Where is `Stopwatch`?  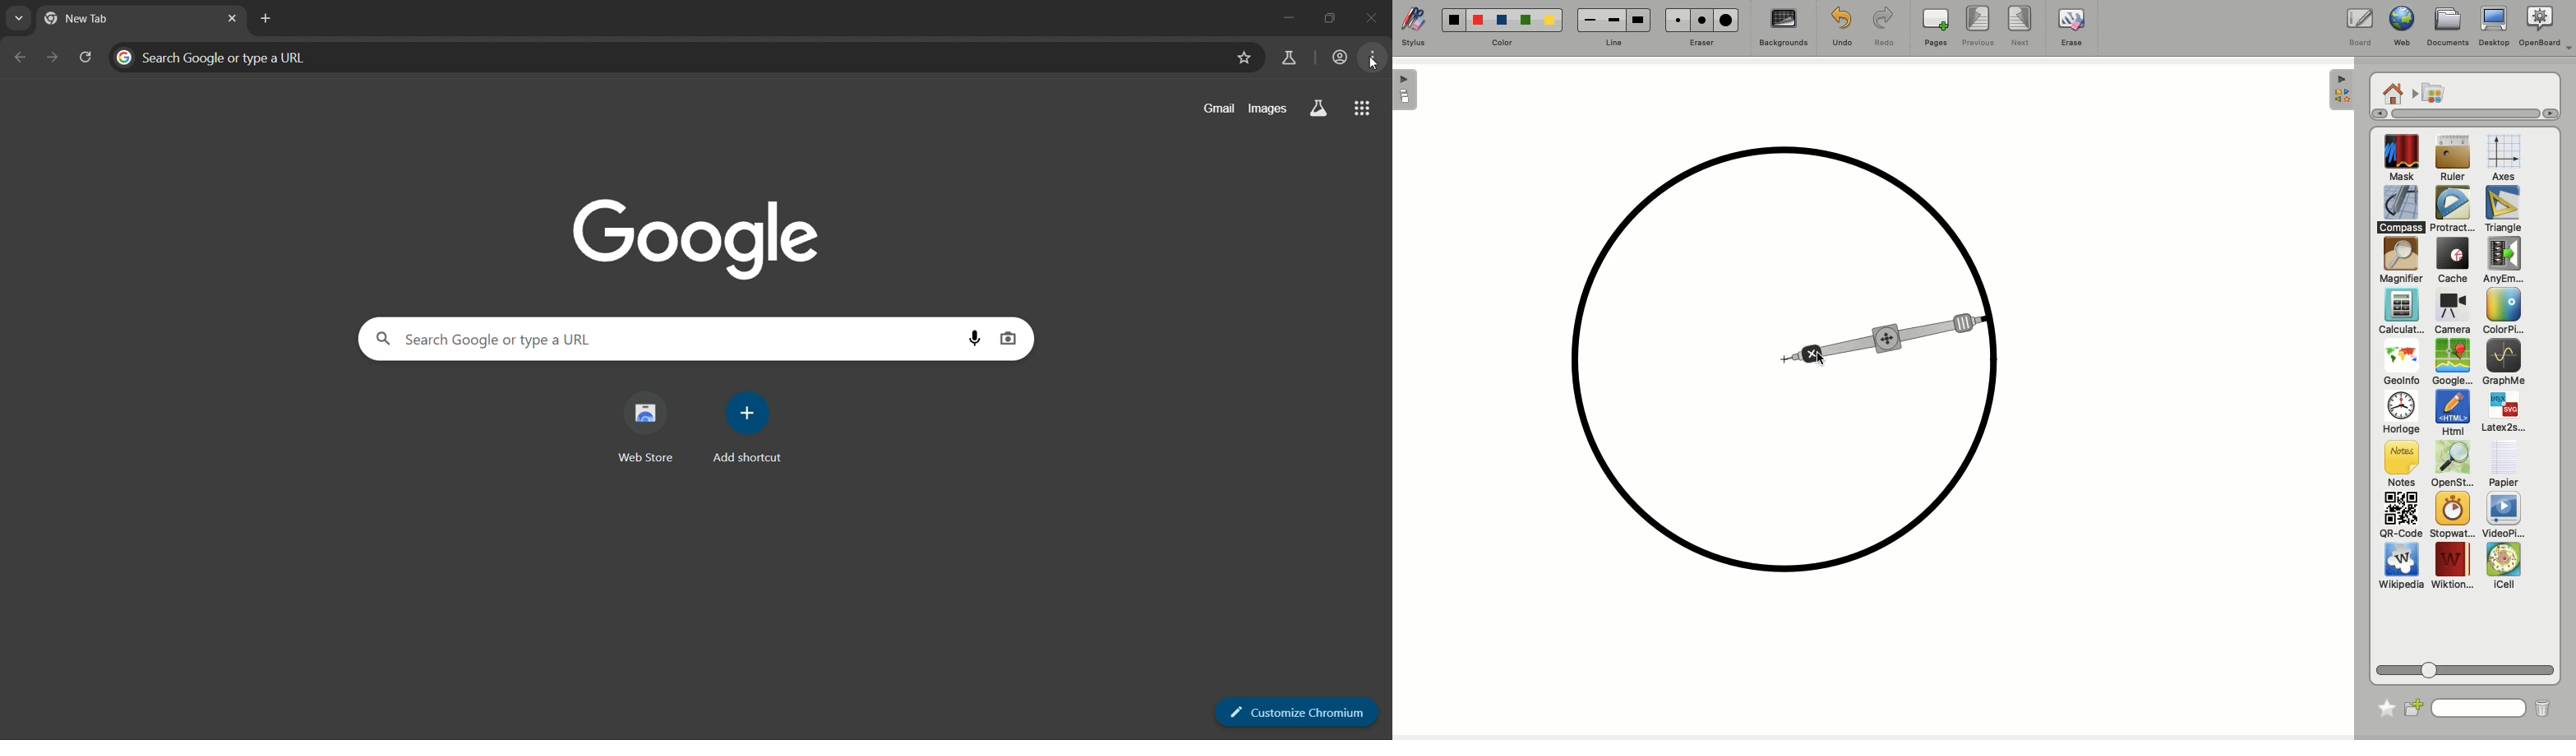
Stopwatch is located at coordinates (2451, 516).